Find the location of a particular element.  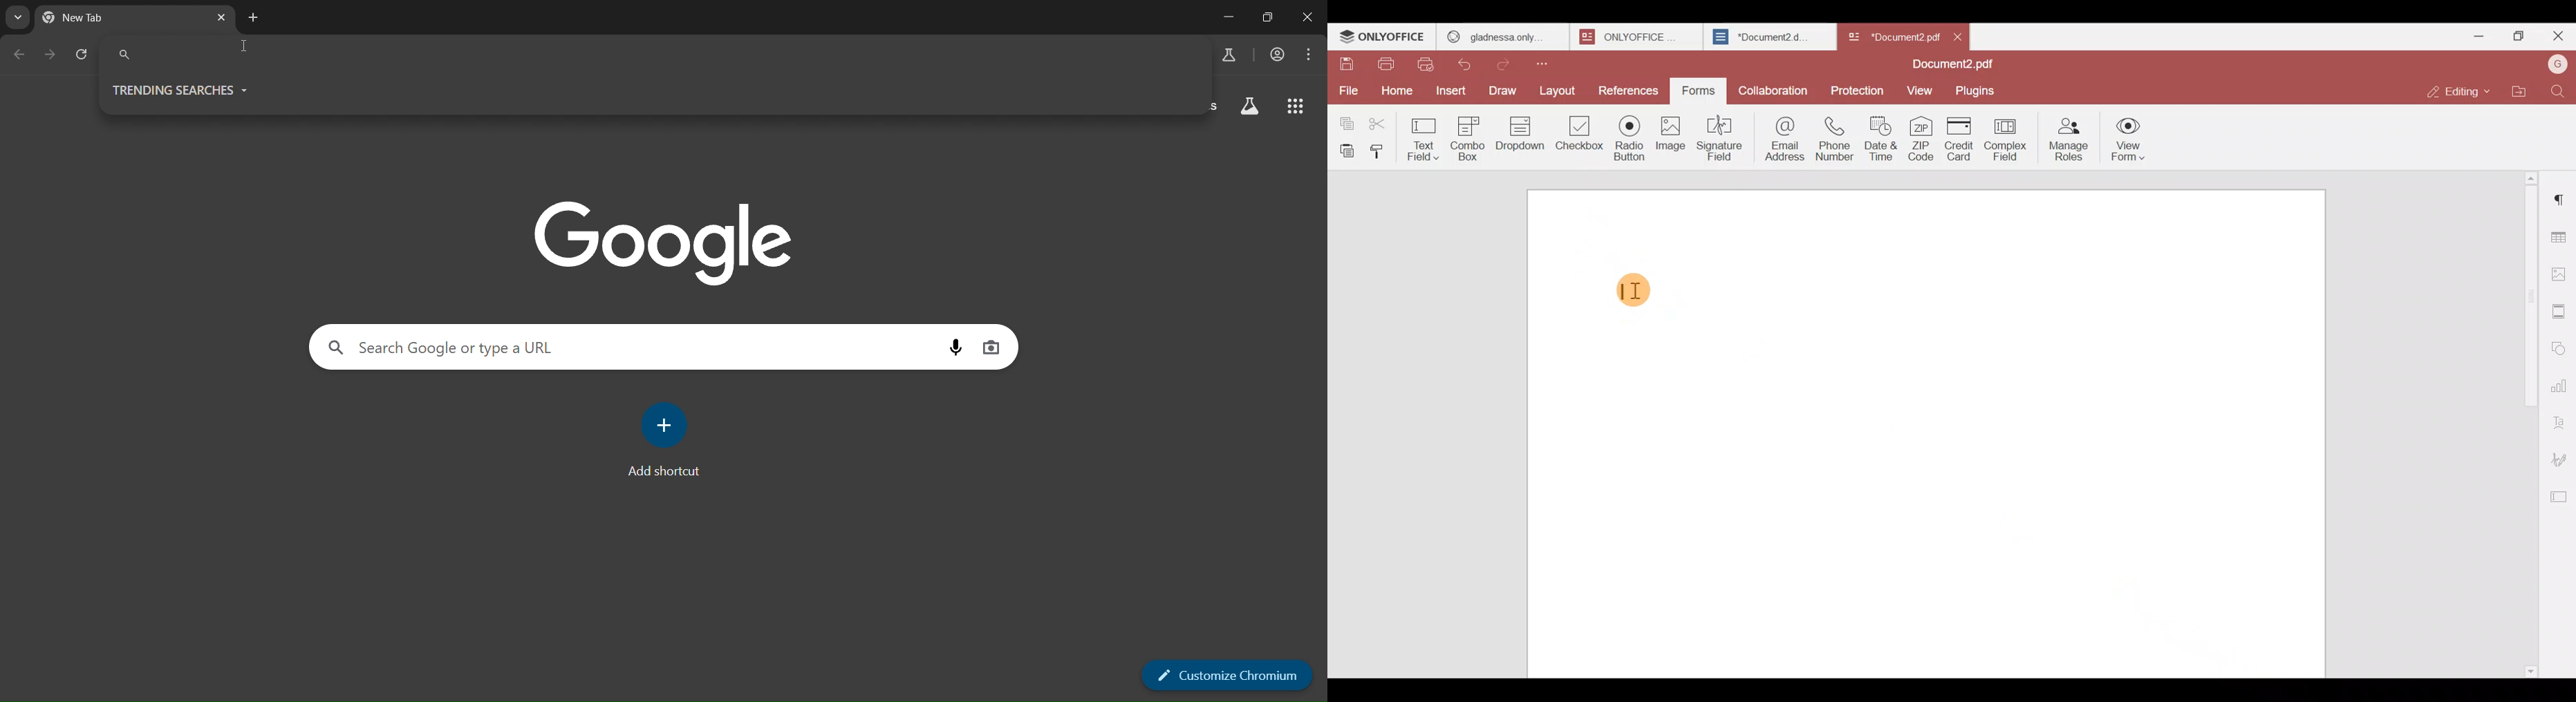

search google or type a URL is located at coordinates (652, 55).